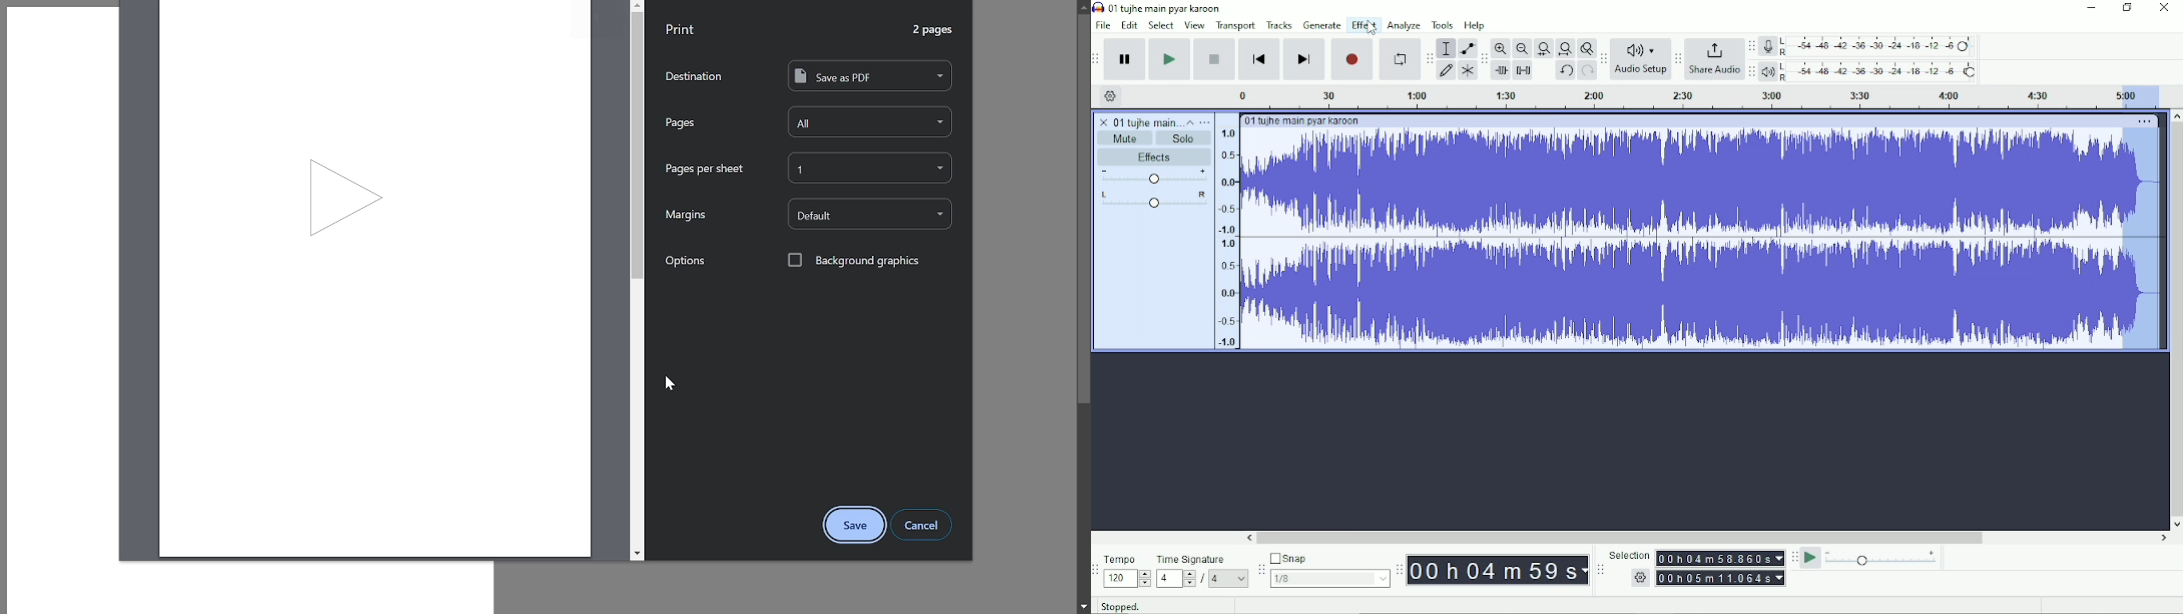 This screenshot has width=2184, height=616. Describe the element at coordinates (1587, 69) in the screenshot. I see `Redo` at that location.